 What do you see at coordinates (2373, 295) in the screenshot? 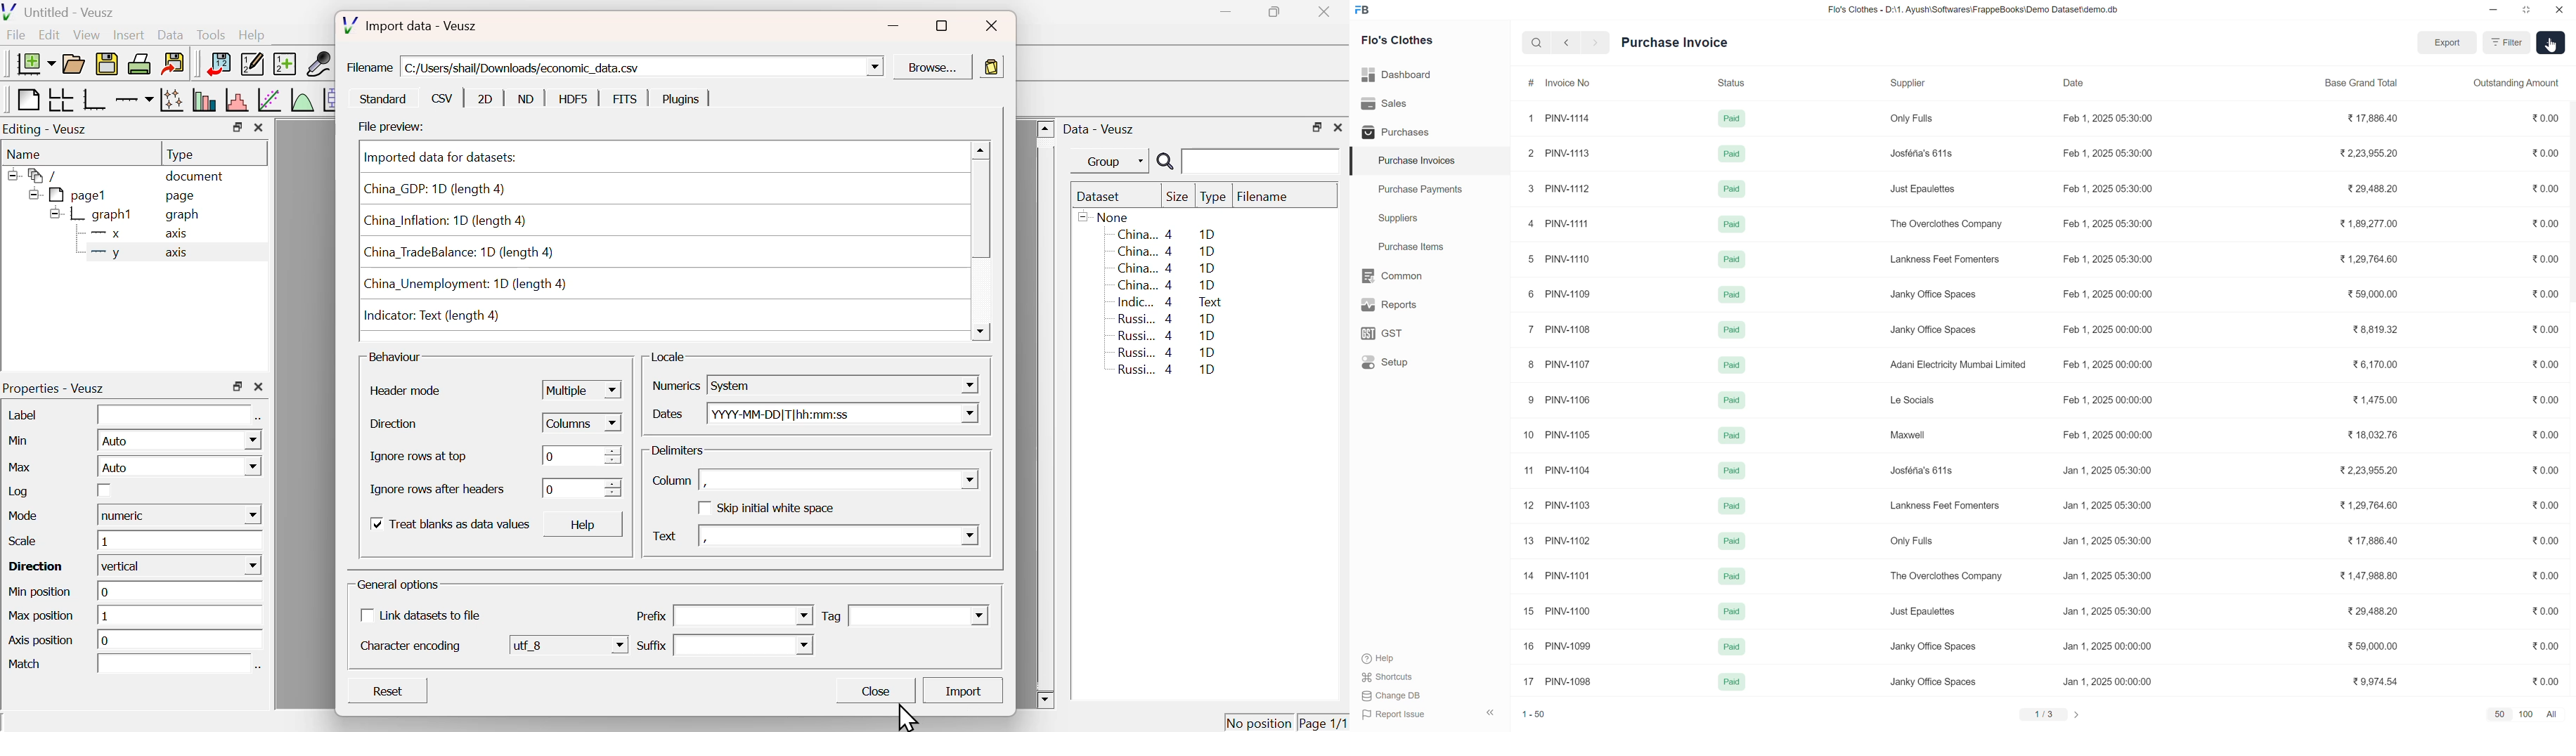
I see `59,000.00` at bounding box center [2373, 295].